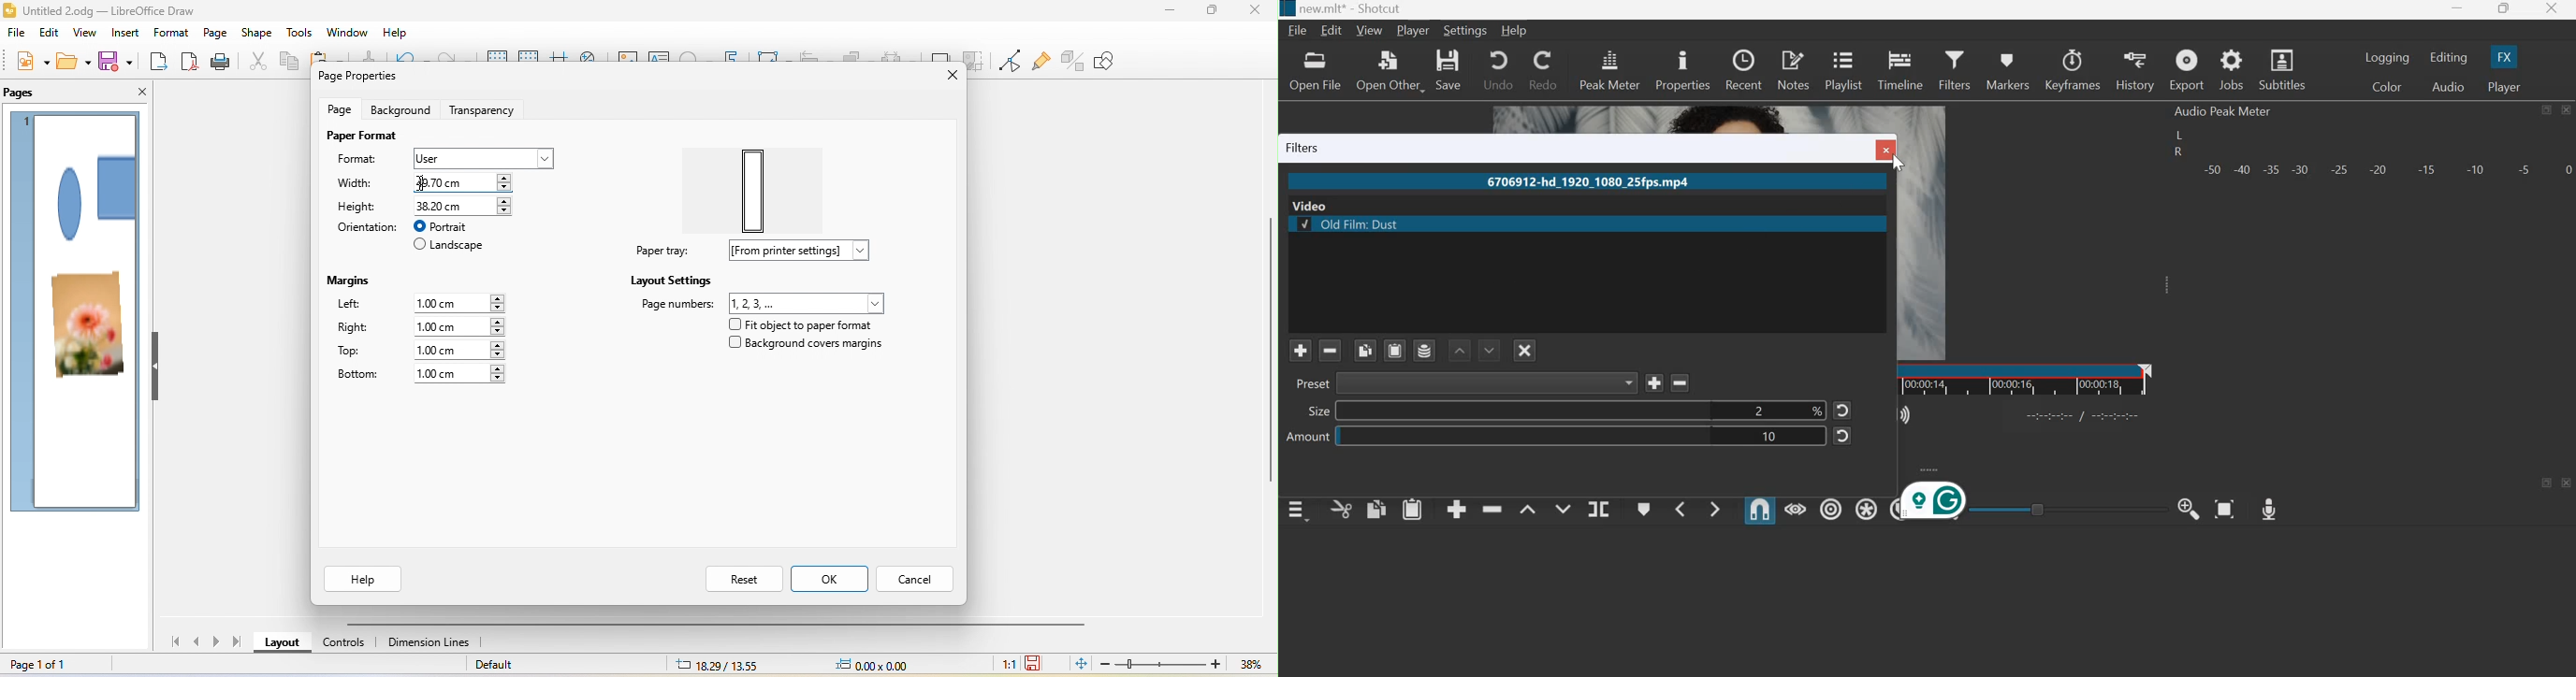 The width and height of the screenshot is (2576, 700). I want to click on paste, so click(1413, 508).